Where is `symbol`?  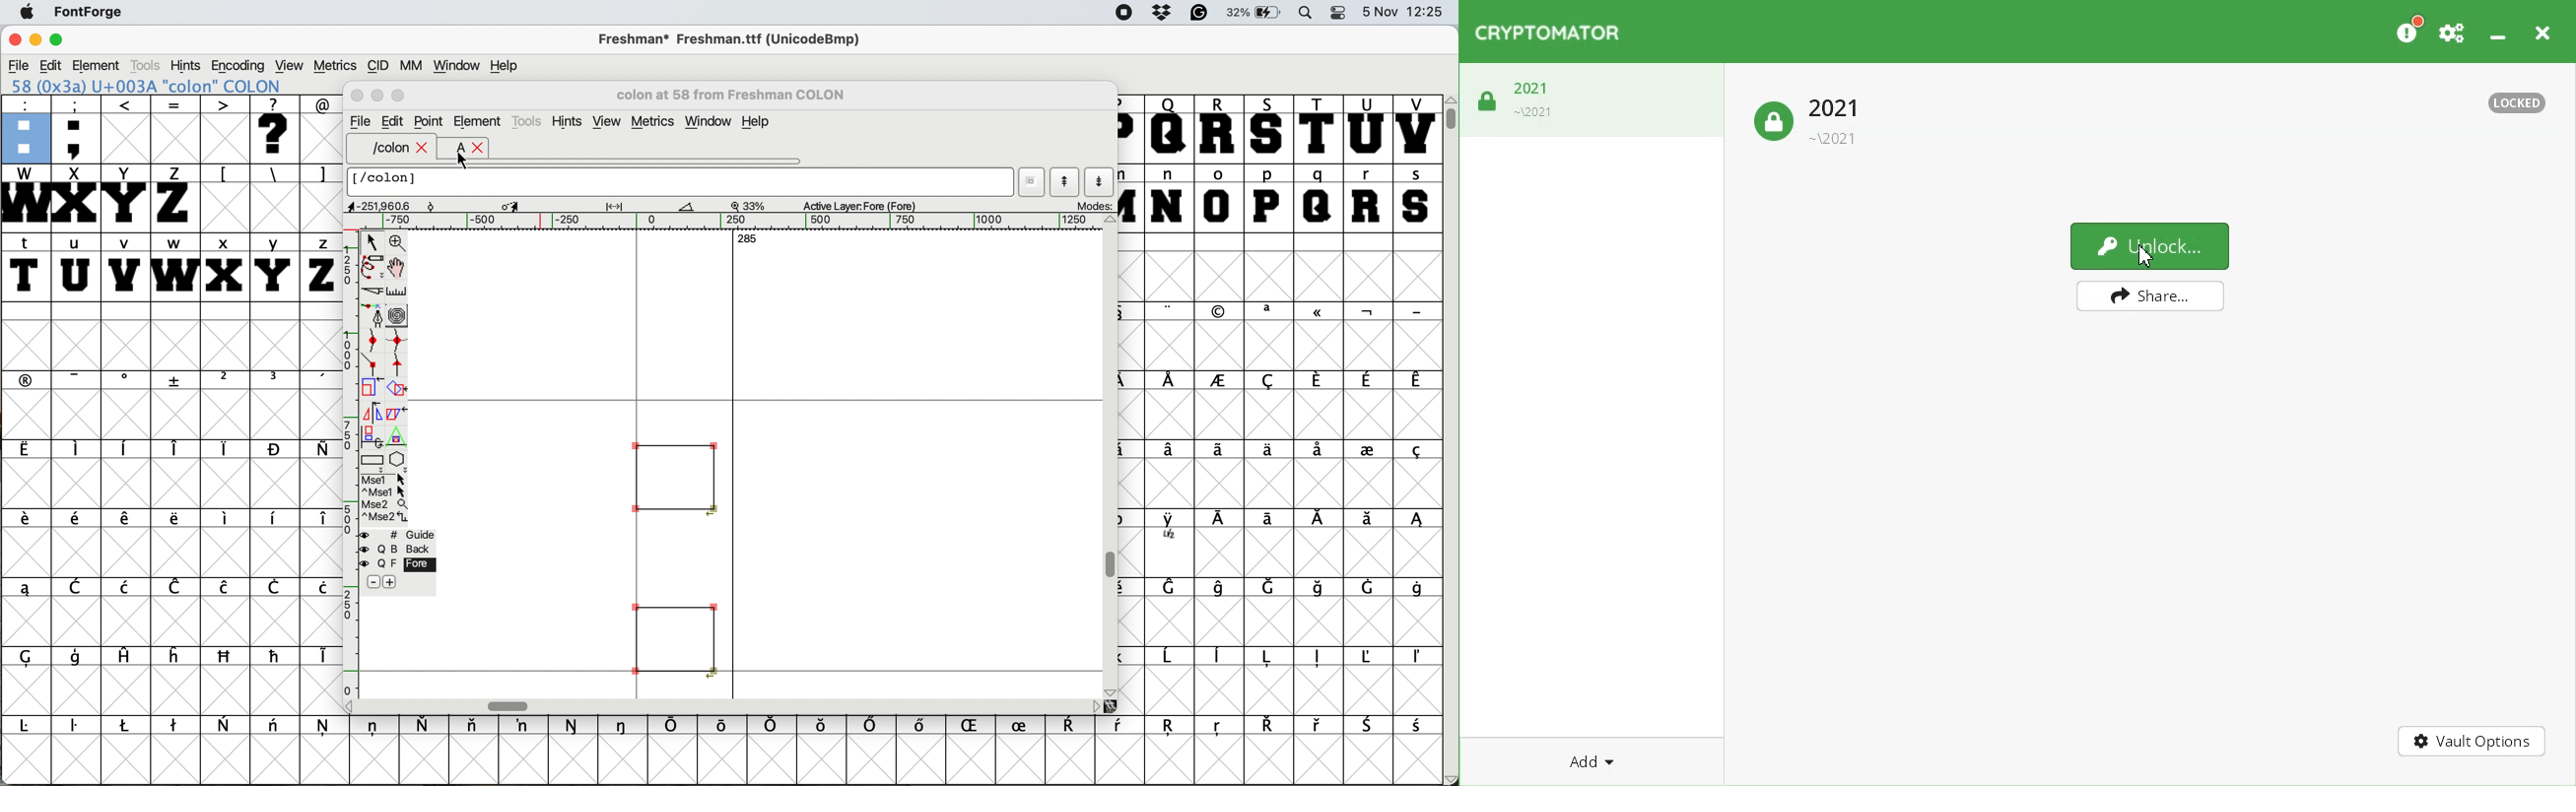 symbol is located at coordinates (275, 588).